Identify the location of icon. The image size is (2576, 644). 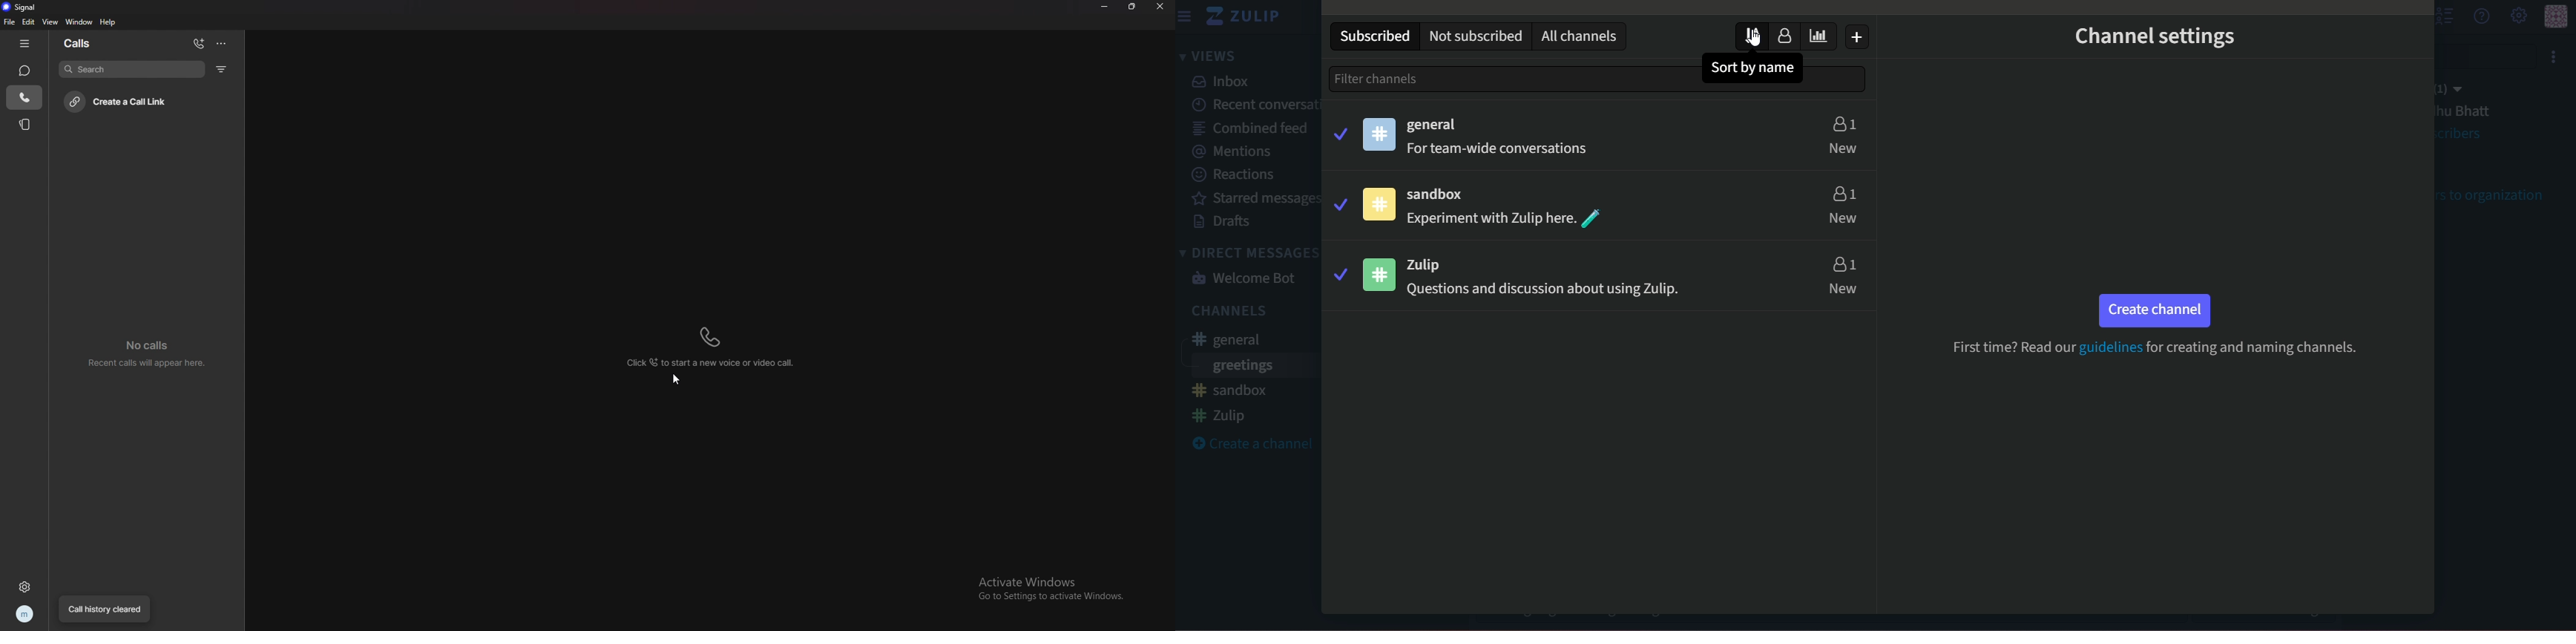
(1377, 134).